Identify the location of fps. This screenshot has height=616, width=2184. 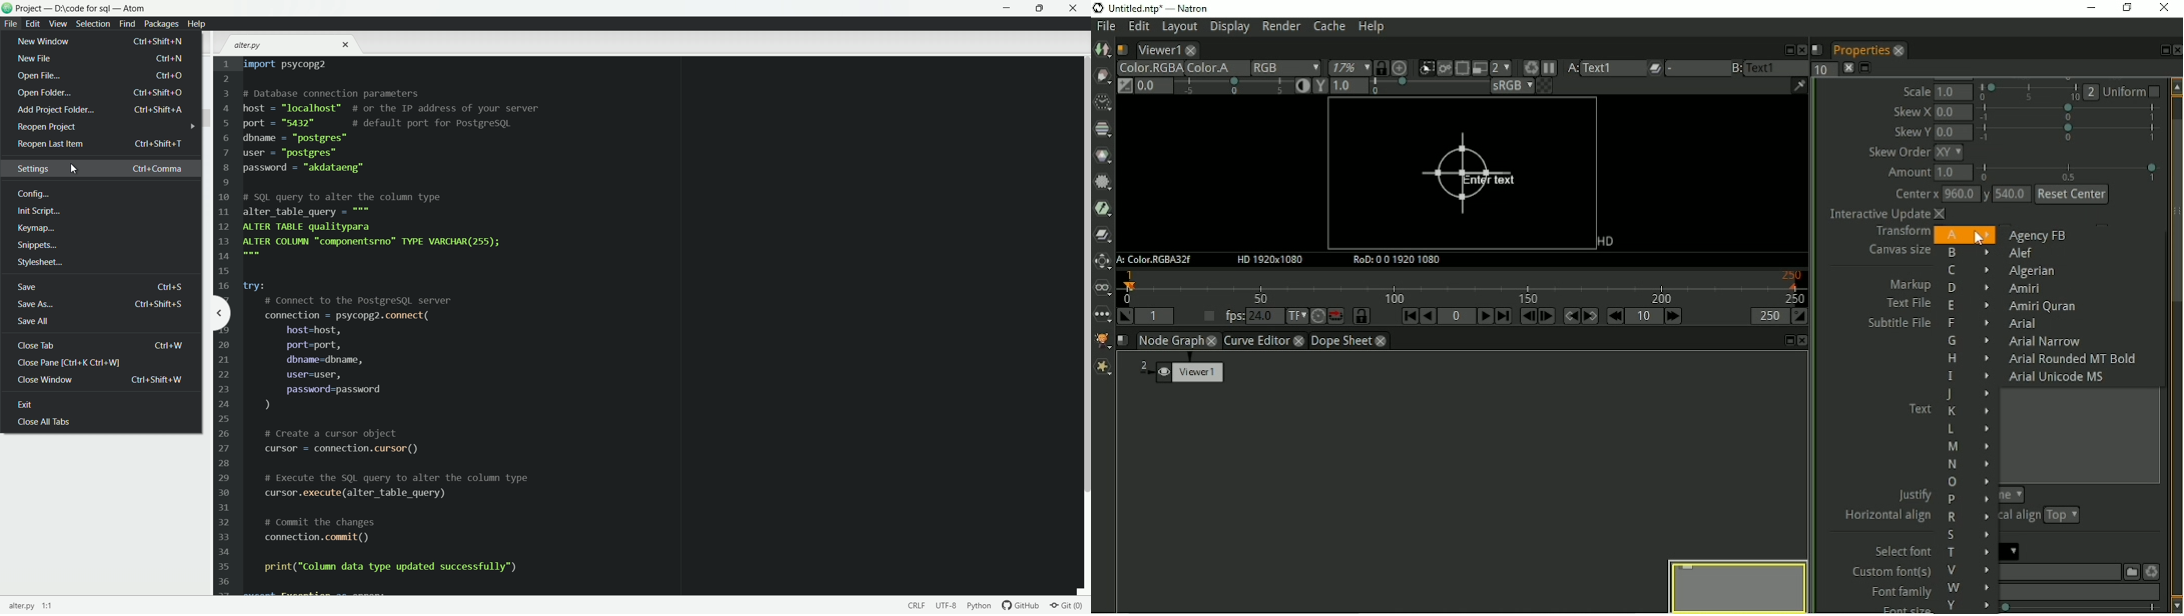
(1249, 315).